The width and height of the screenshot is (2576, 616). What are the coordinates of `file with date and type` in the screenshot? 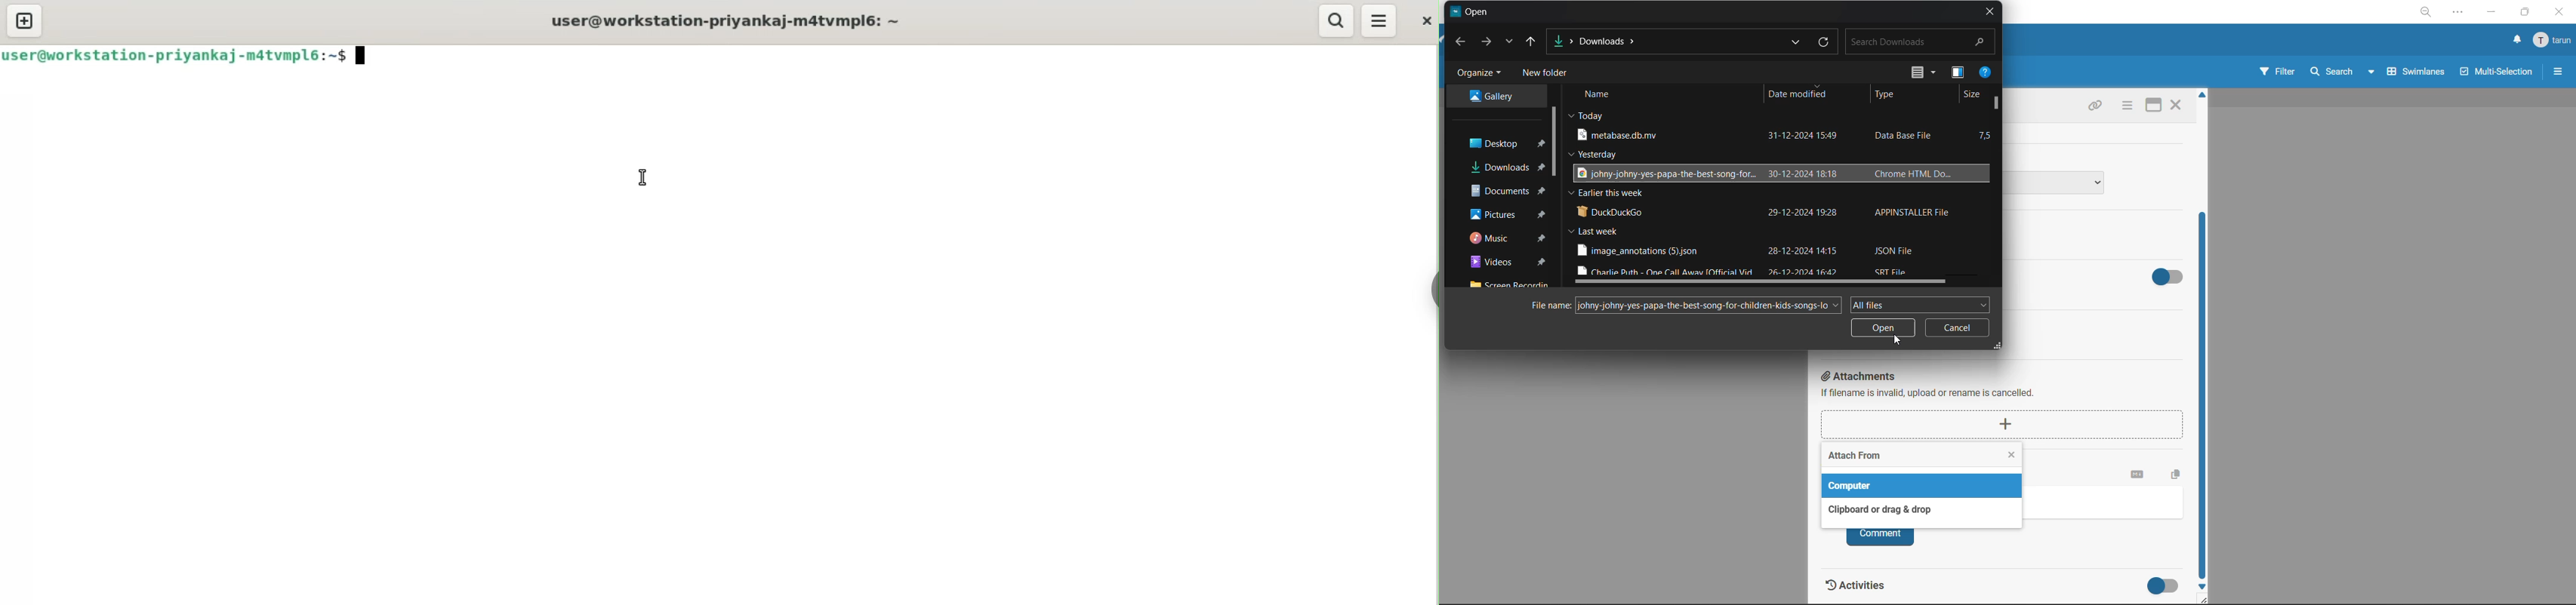 It's located at (1749, 250).